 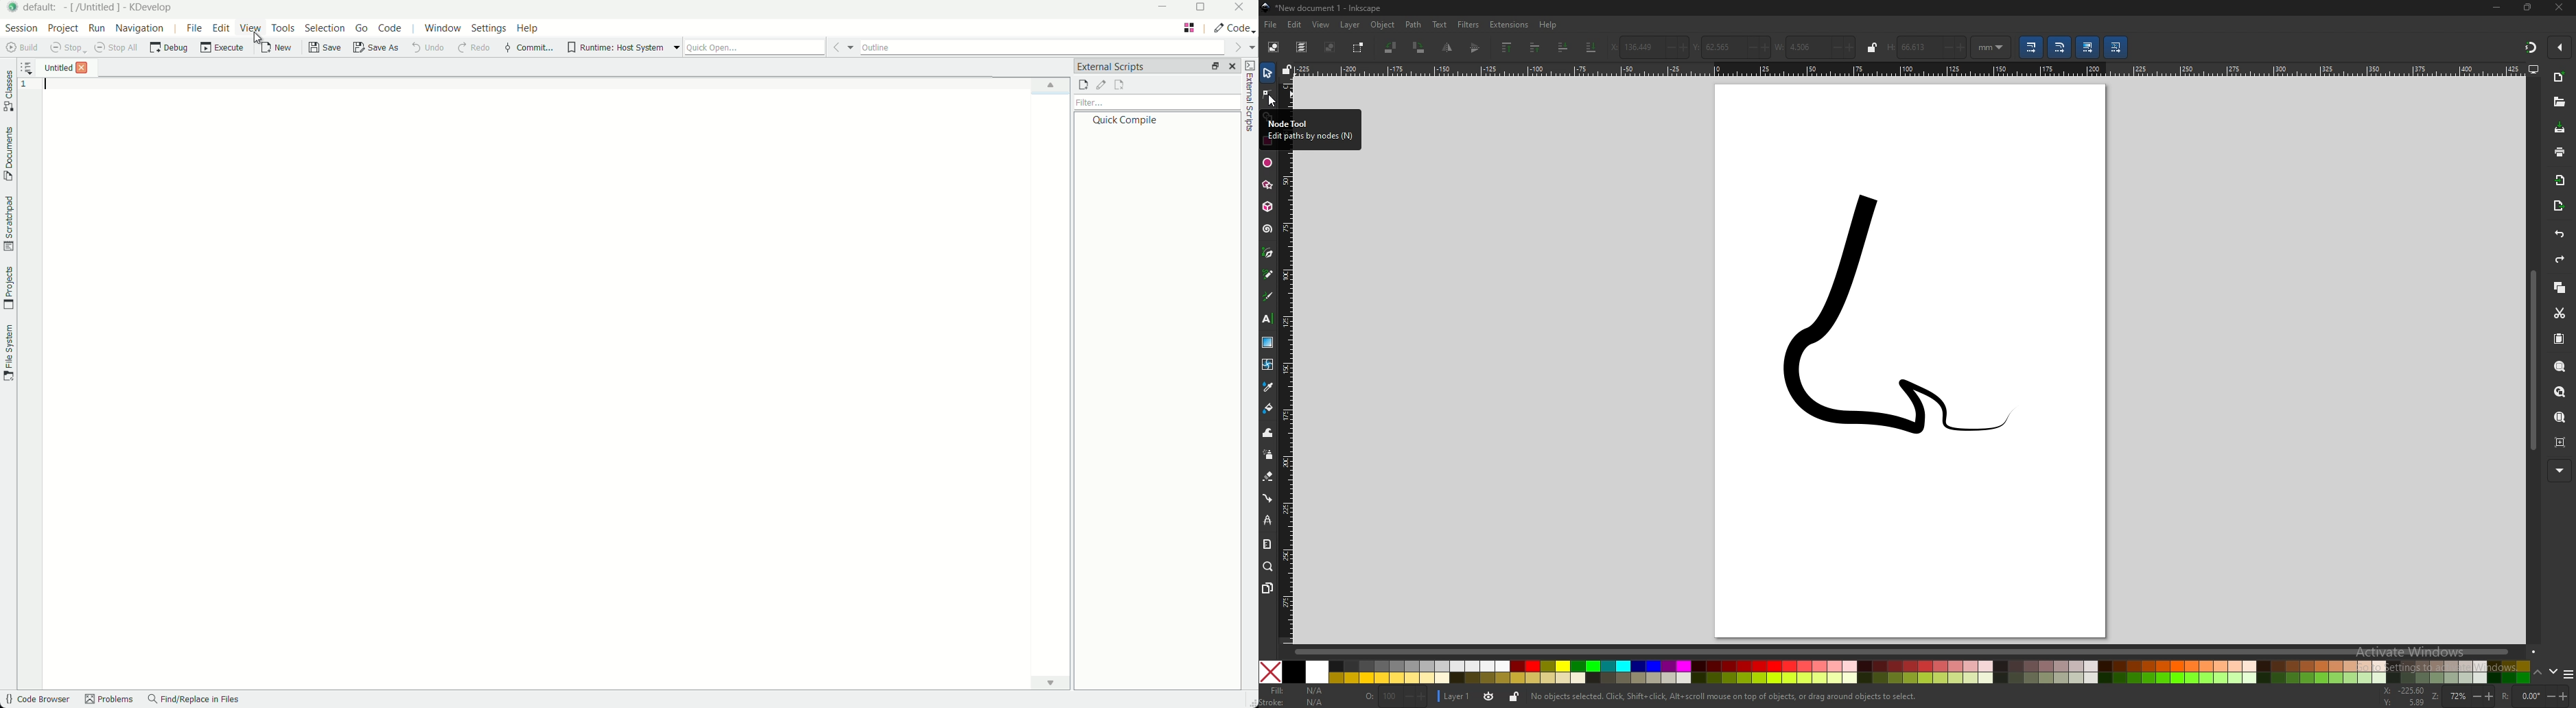 What do you see at coordinates (1268, 297) in the screenshot?
I see `calligraphy` at bounding box center [1268, 297].